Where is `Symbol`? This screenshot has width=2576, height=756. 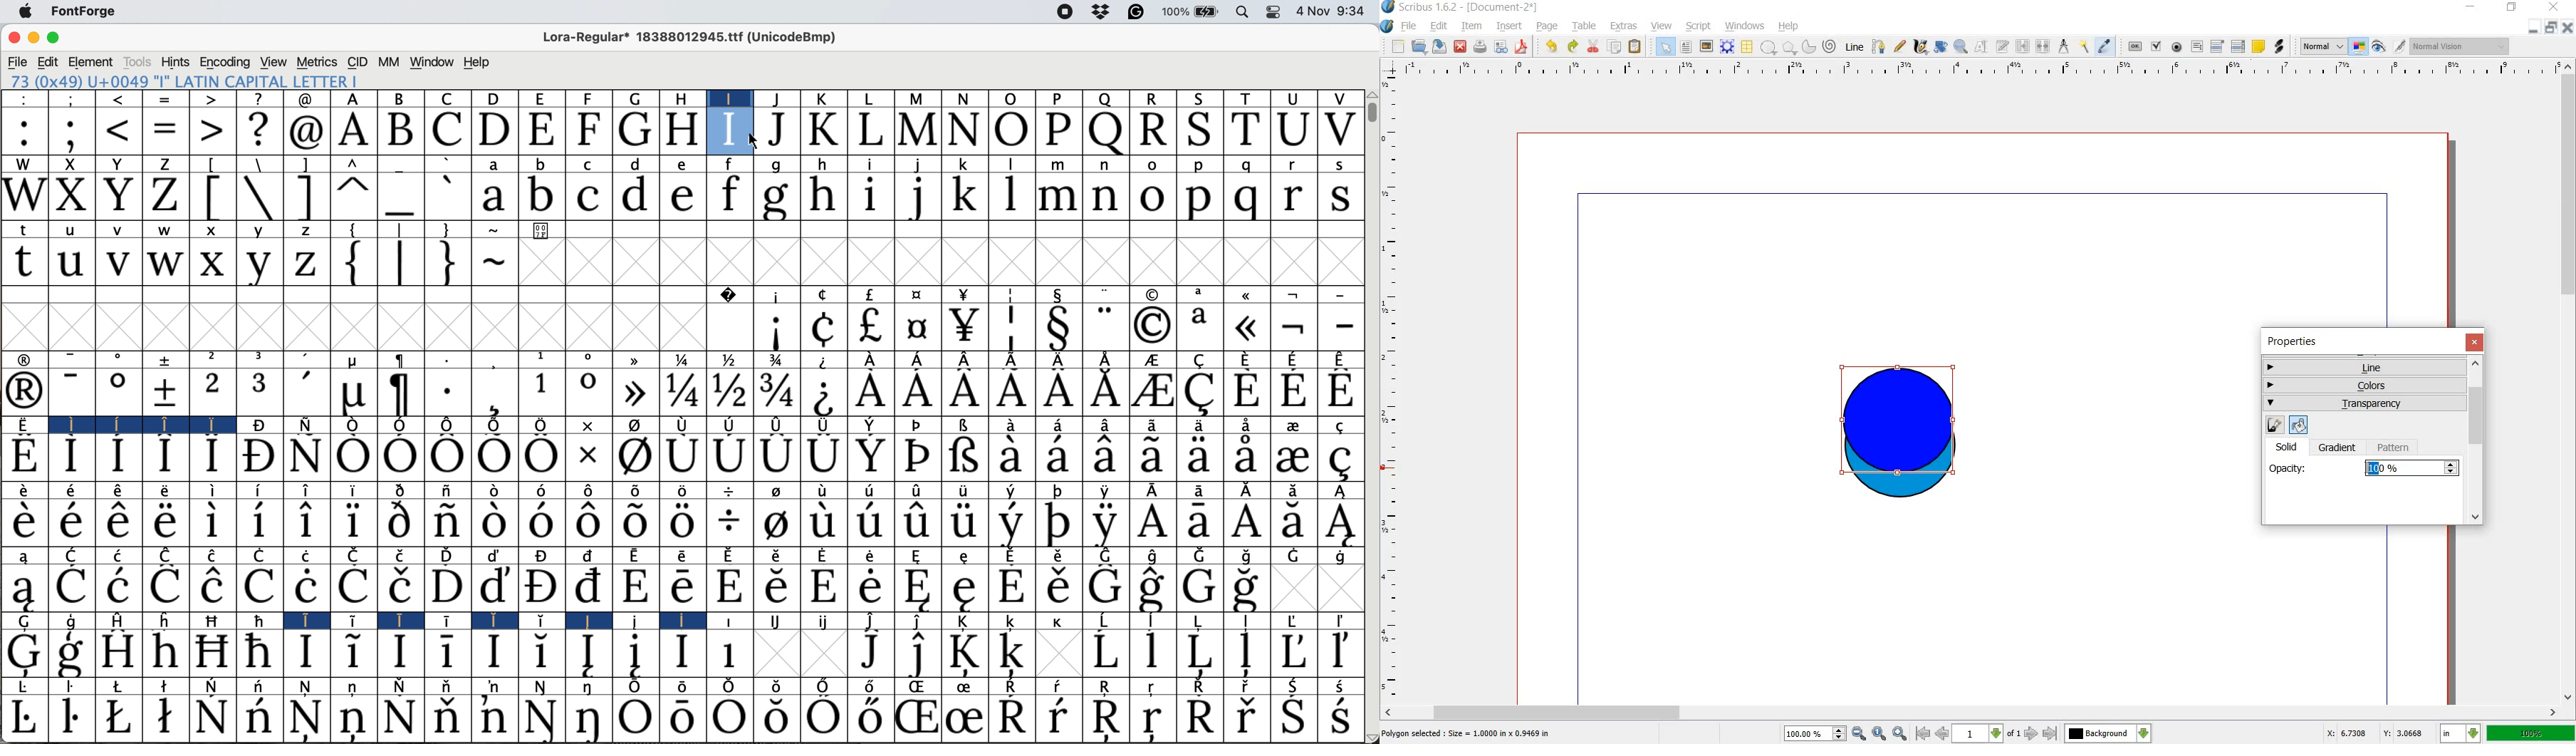 Symbol is located at coordinates (119, 716).